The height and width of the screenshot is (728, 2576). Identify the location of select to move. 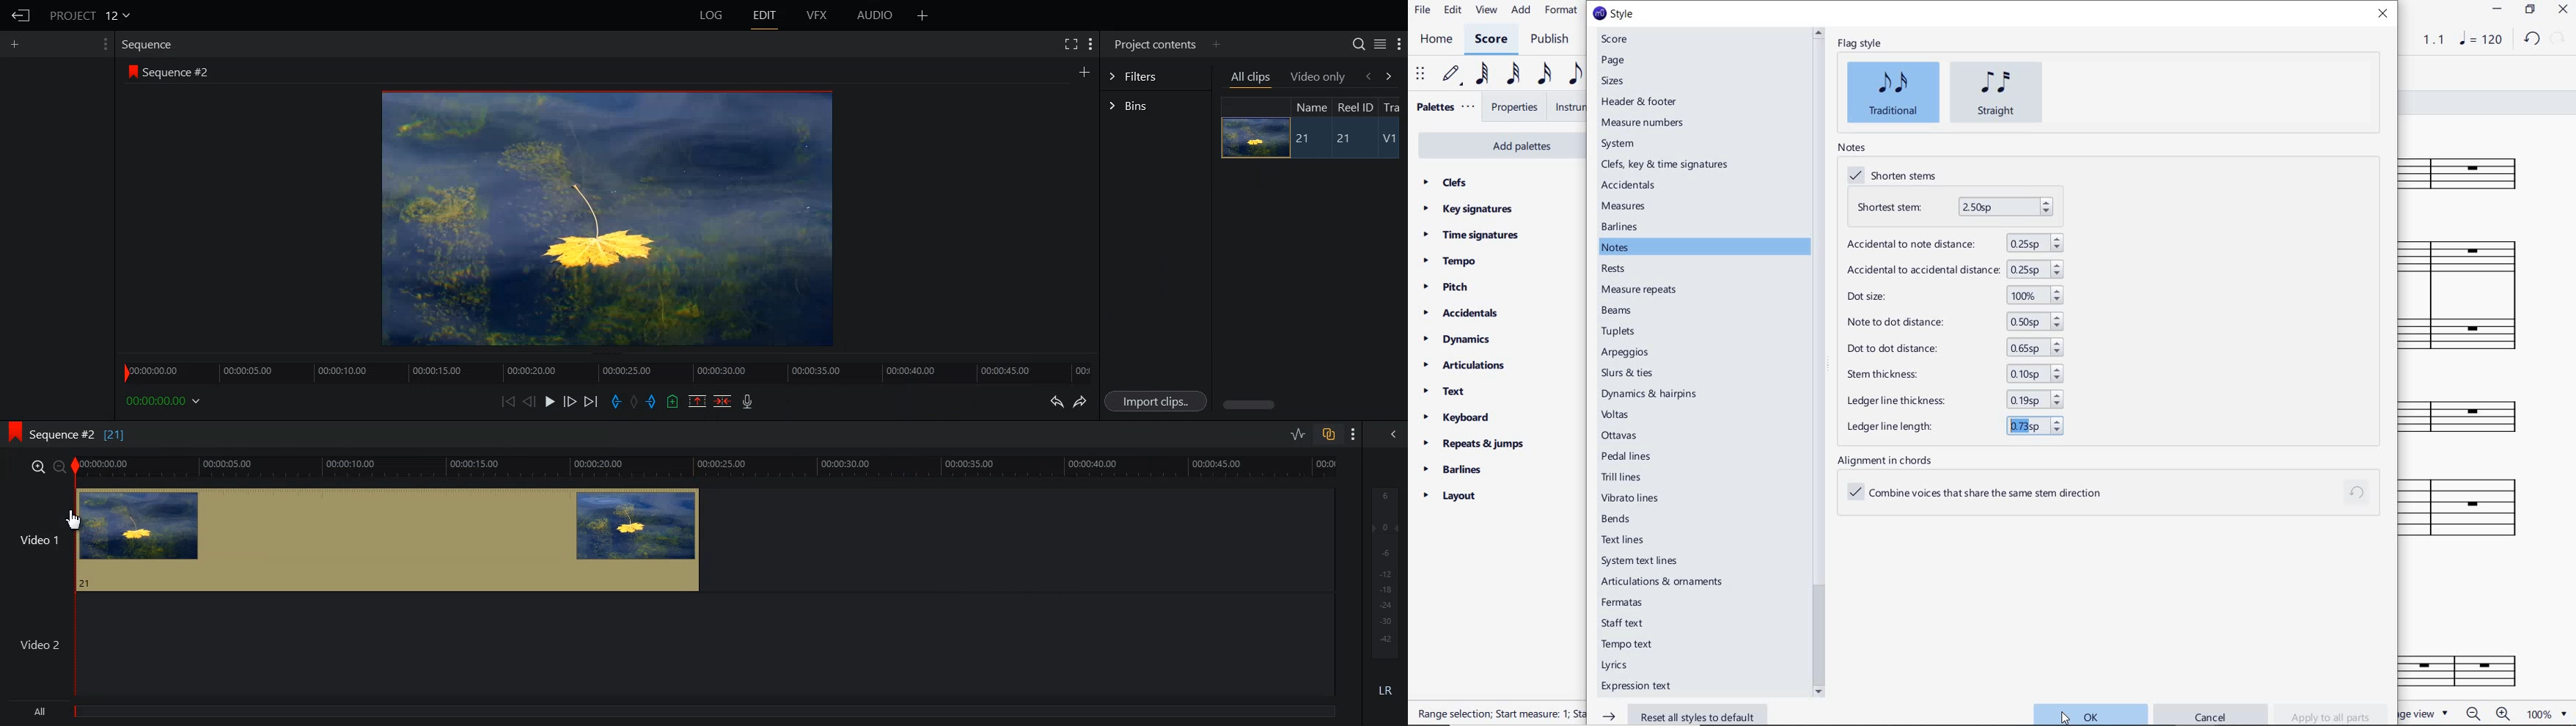
(1419, 74).